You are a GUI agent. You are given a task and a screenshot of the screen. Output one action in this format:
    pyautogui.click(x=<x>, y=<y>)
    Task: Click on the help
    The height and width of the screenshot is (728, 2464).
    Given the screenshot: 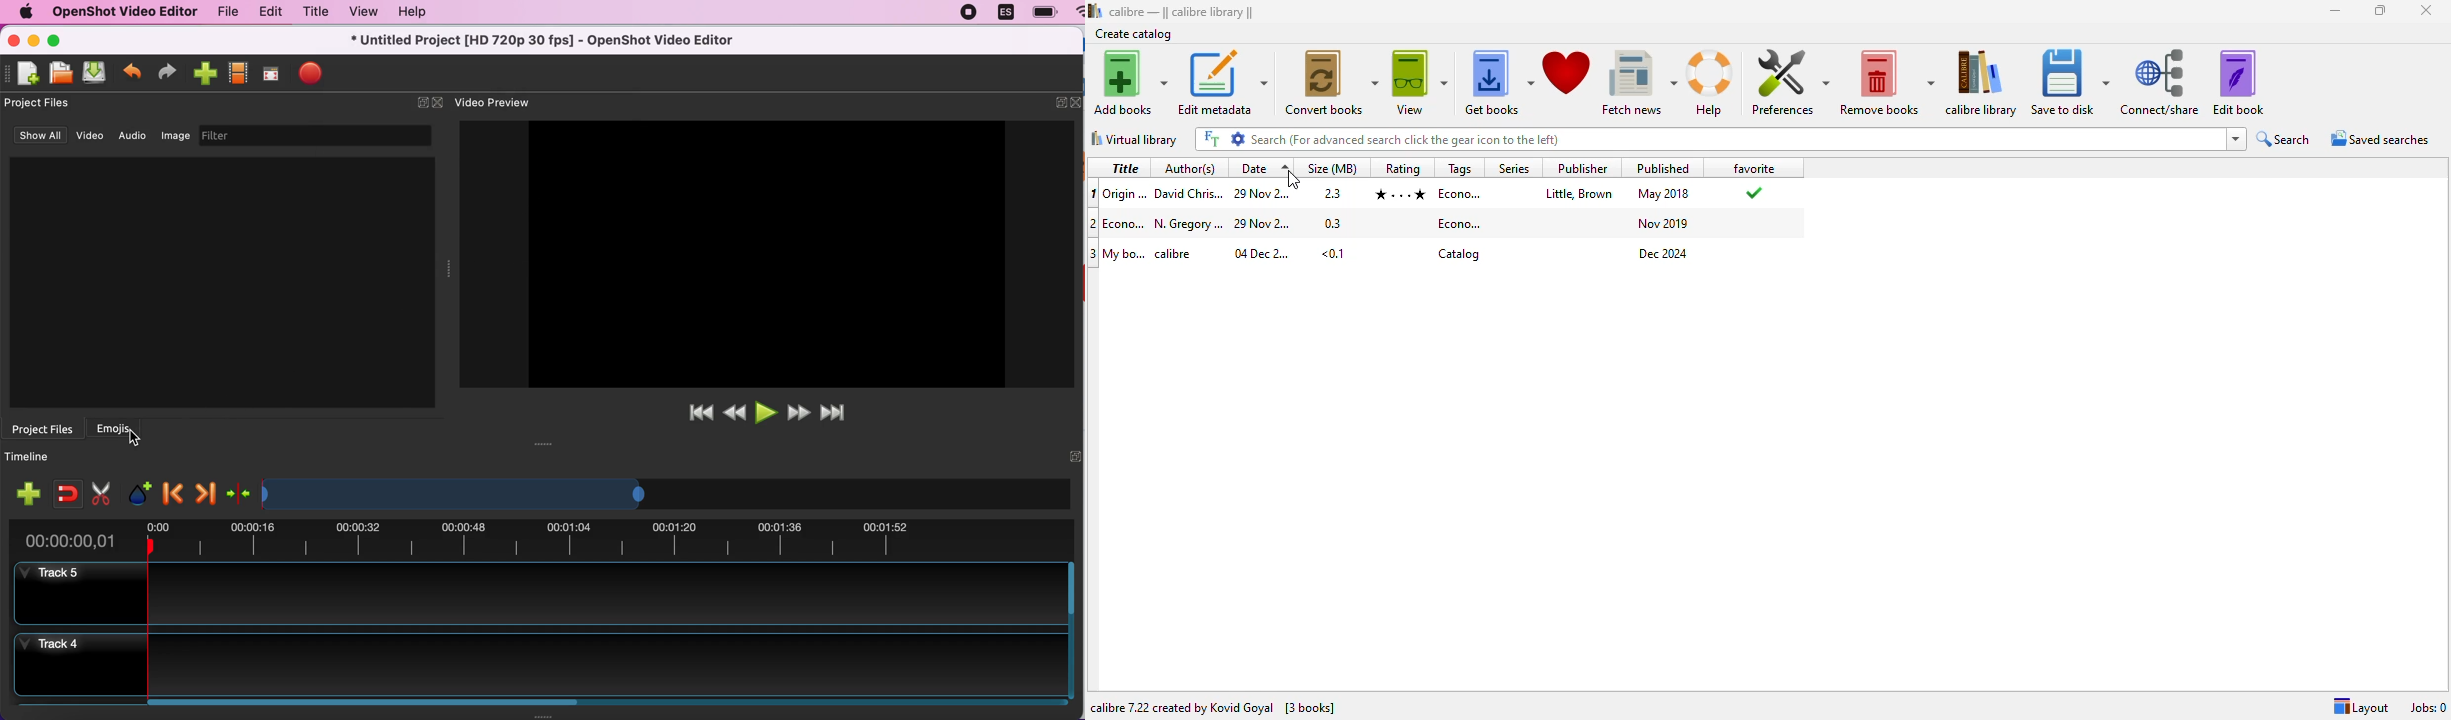 What is the action you would take?
    pyautogui.click(x=1712, y=83)
    